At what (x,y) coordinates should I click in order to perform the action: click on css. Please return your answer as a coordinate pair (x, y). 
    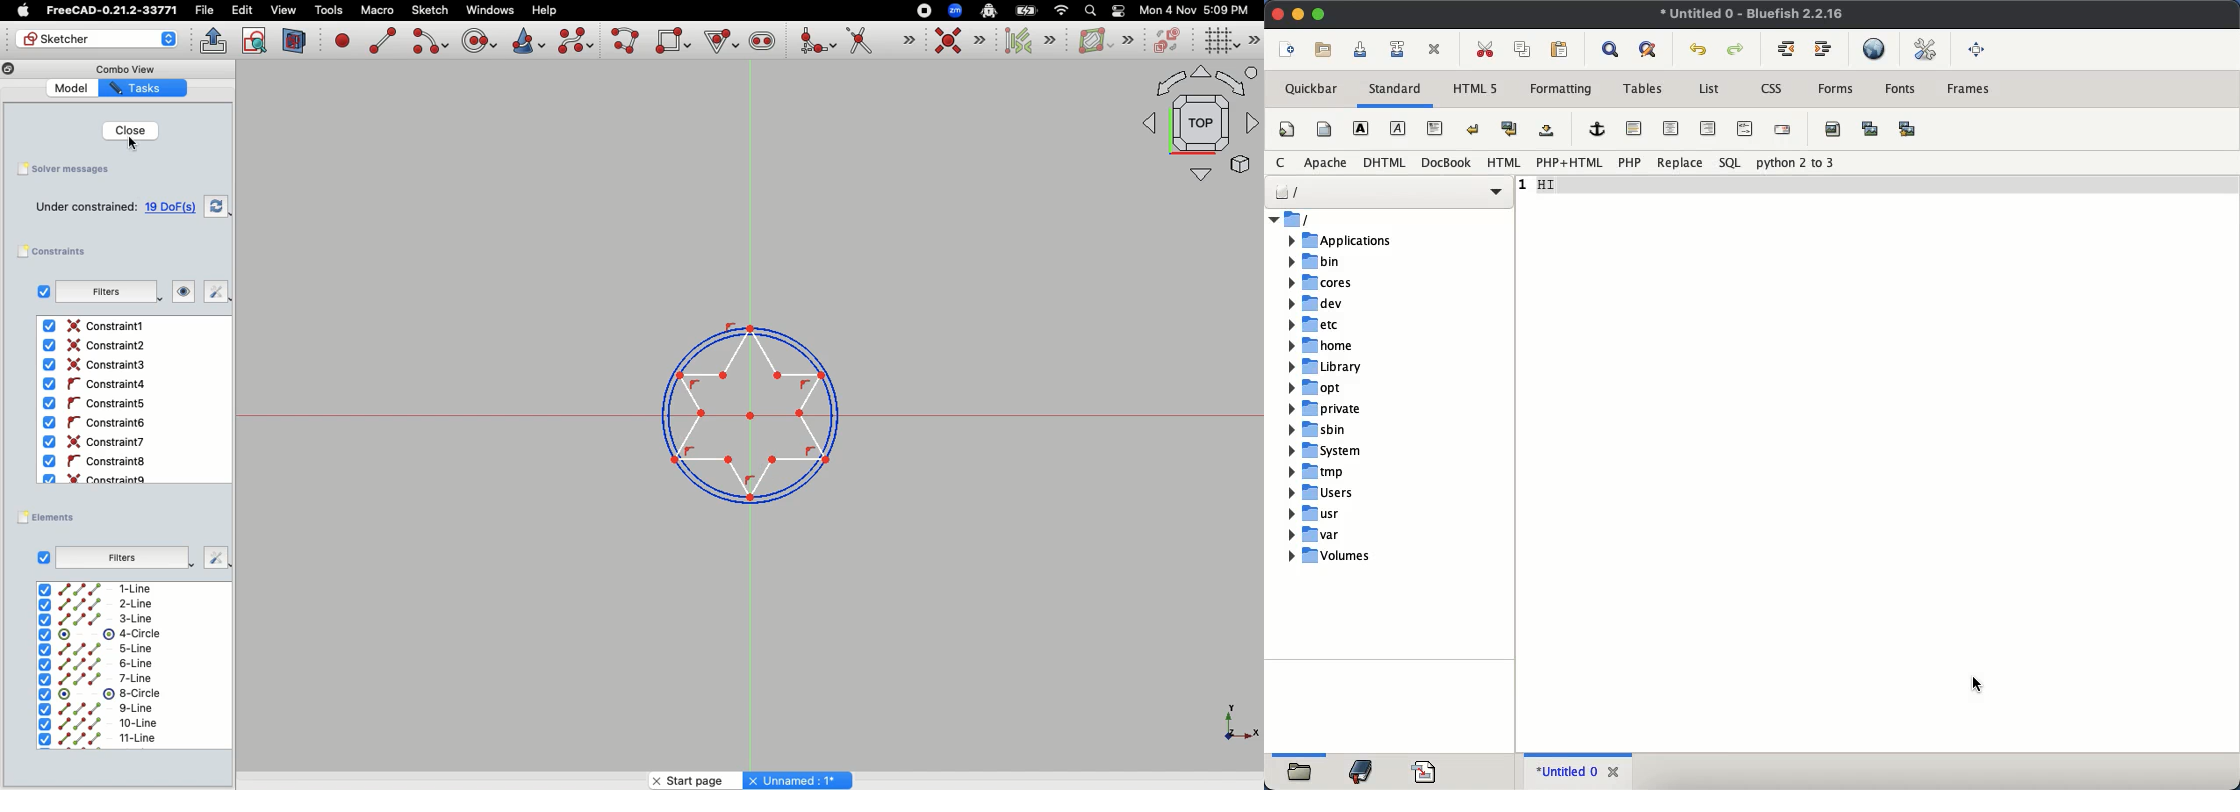
    Looking at the image, I should click on (1772, 88).